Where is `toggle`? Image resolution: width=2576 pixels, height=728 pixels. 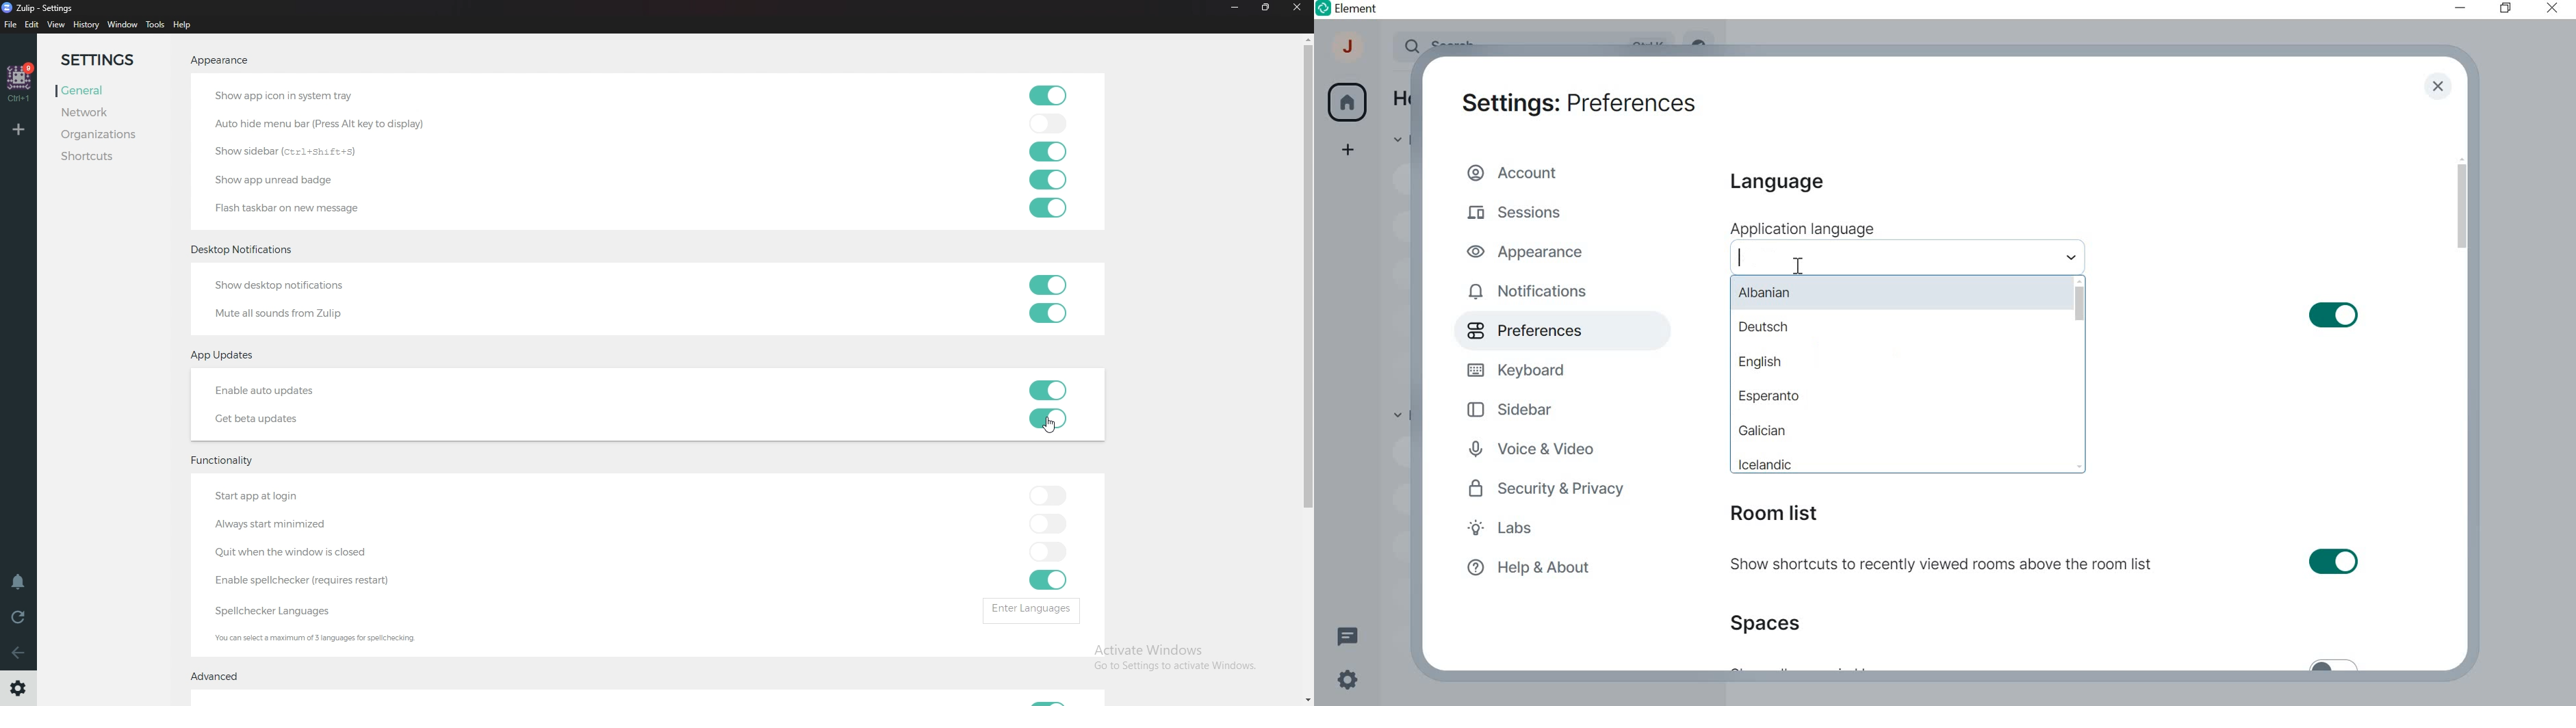
toggle is located at coordinates (1045, 96).